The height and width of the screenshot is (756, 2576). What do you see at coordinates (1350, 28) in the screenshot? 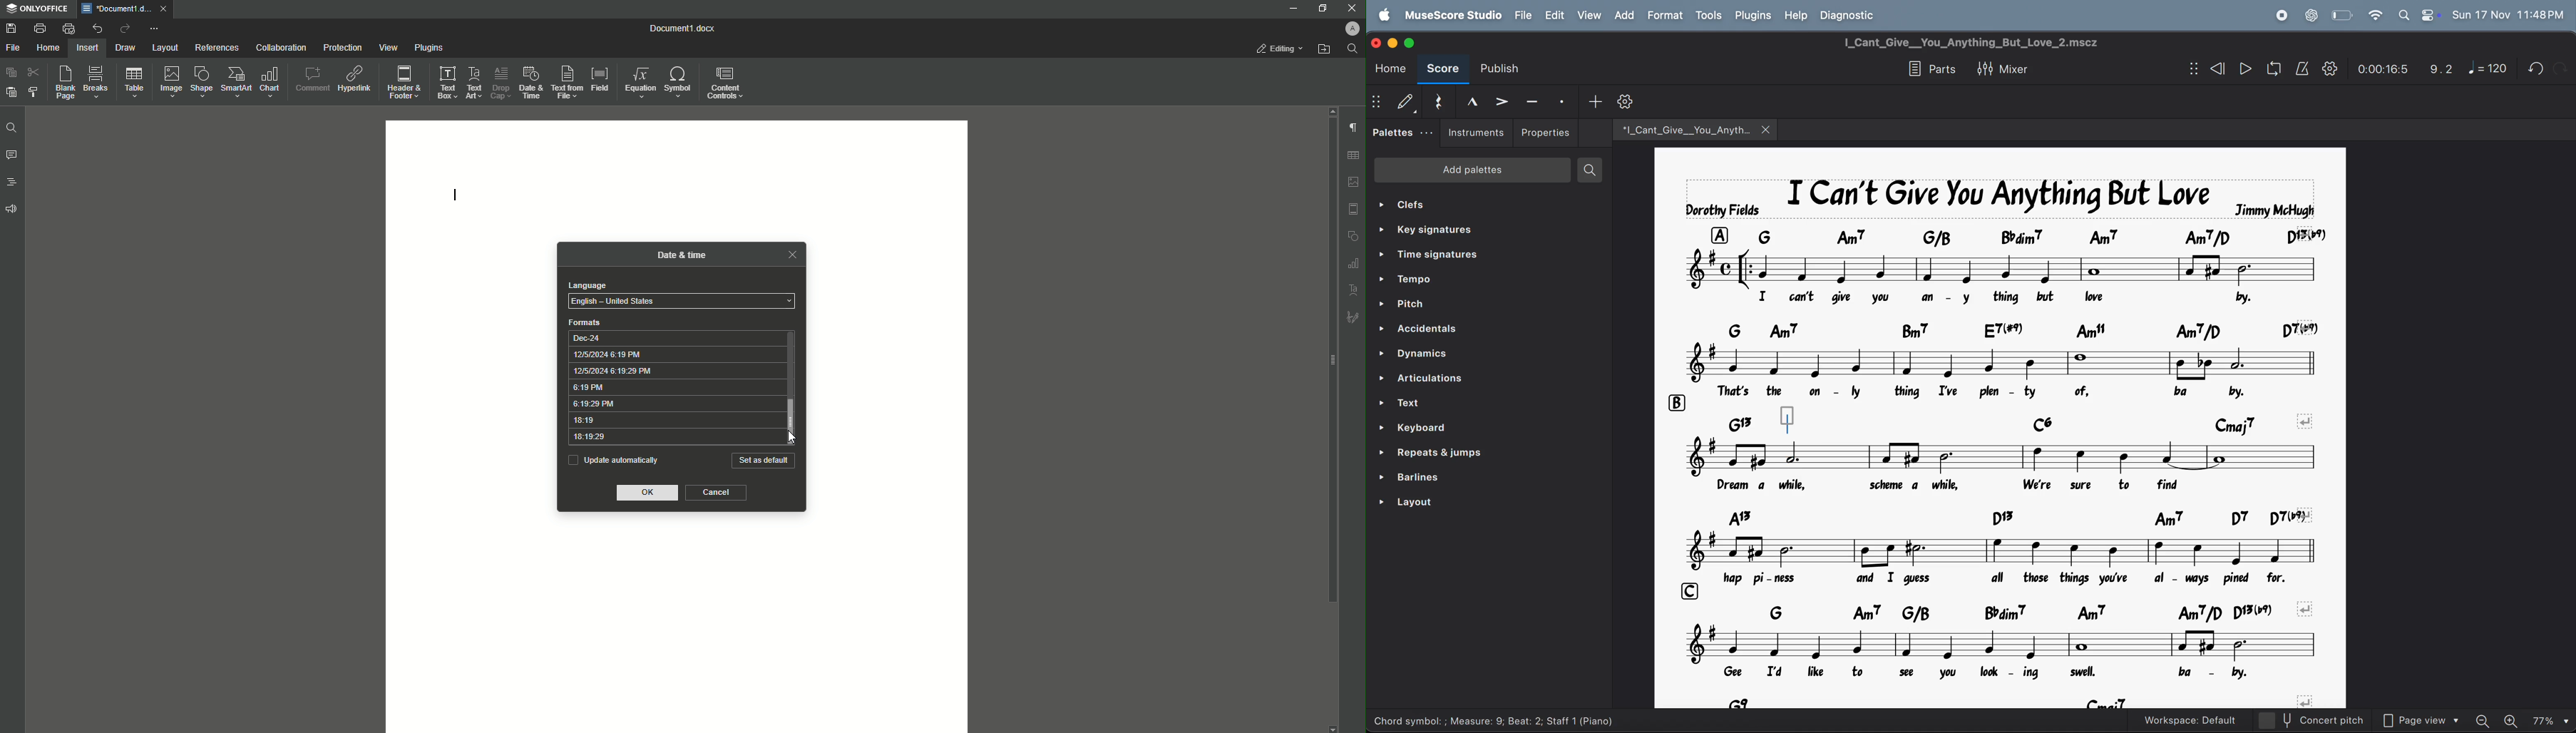
I see `Profile` at bounding box center [1350, 28].